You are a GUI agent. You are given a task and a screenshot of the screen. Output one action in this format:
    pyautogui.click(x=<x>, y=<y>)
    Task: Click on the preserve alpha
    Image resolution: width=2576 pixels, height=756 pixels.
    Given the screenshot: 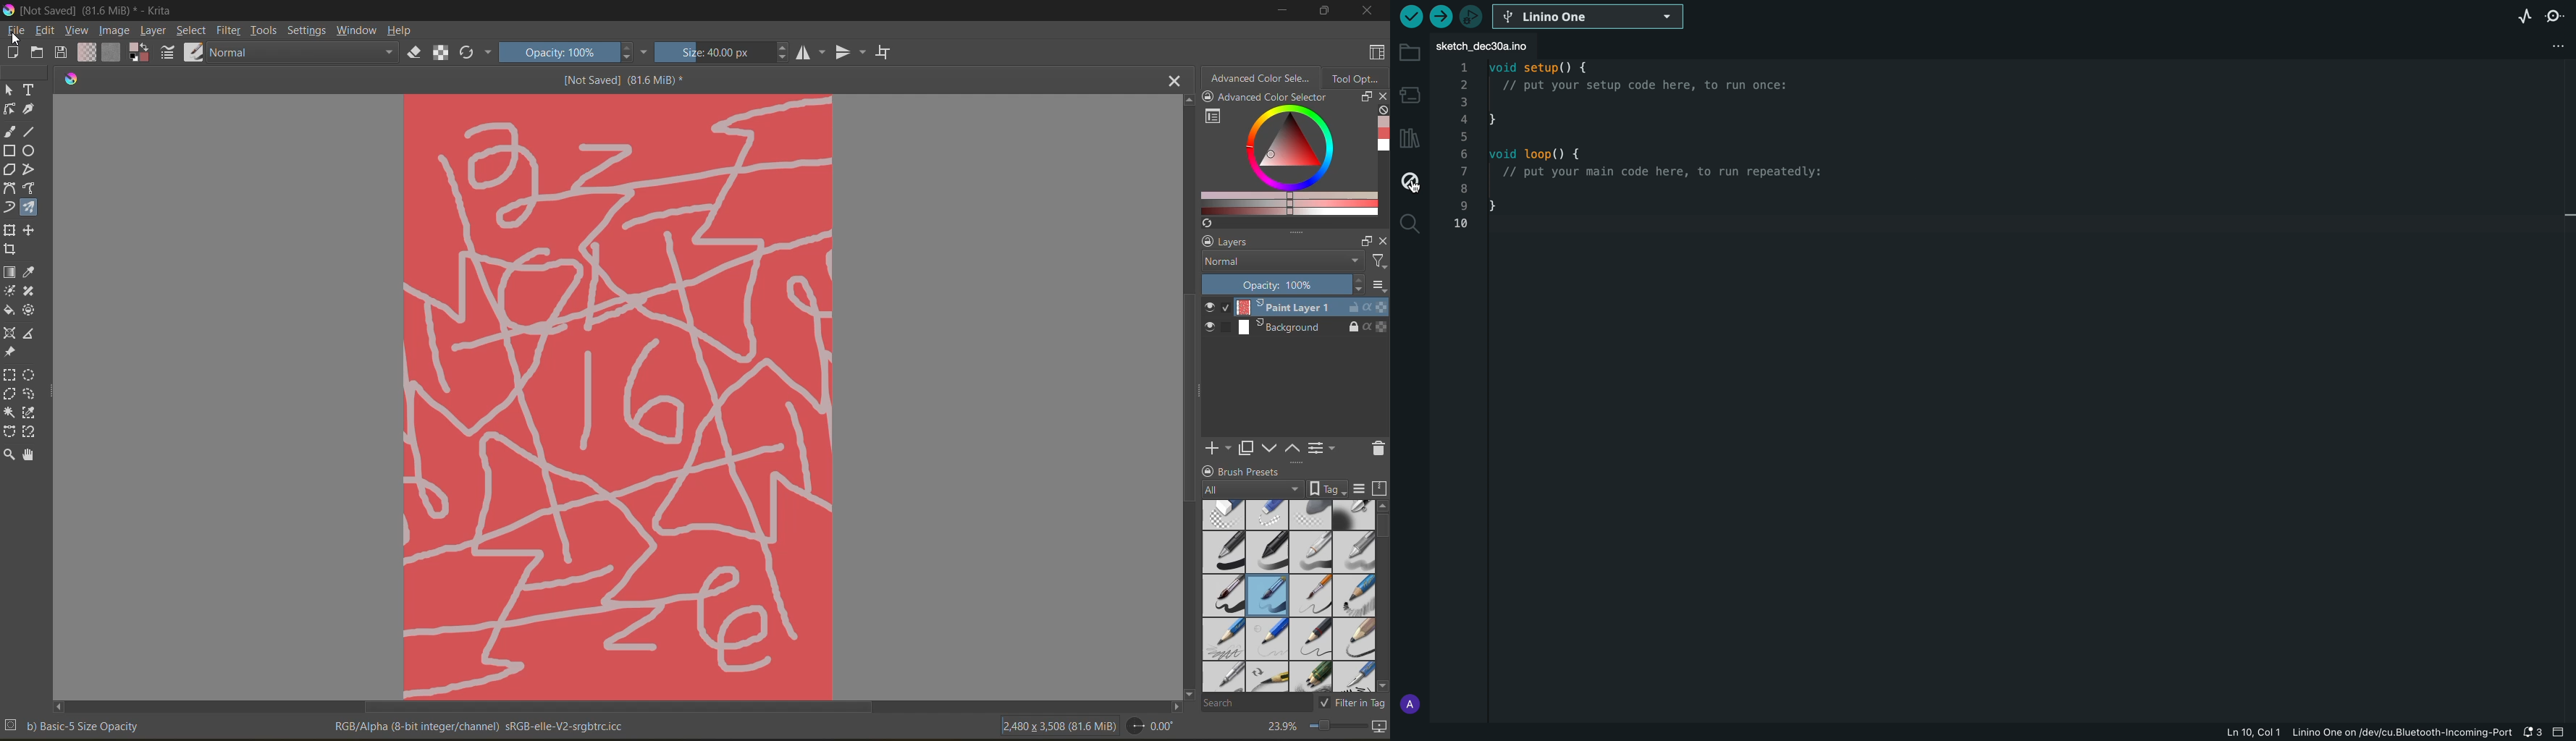 What is the action you would take?
    pyautogui.click(x=441, y=54)
    